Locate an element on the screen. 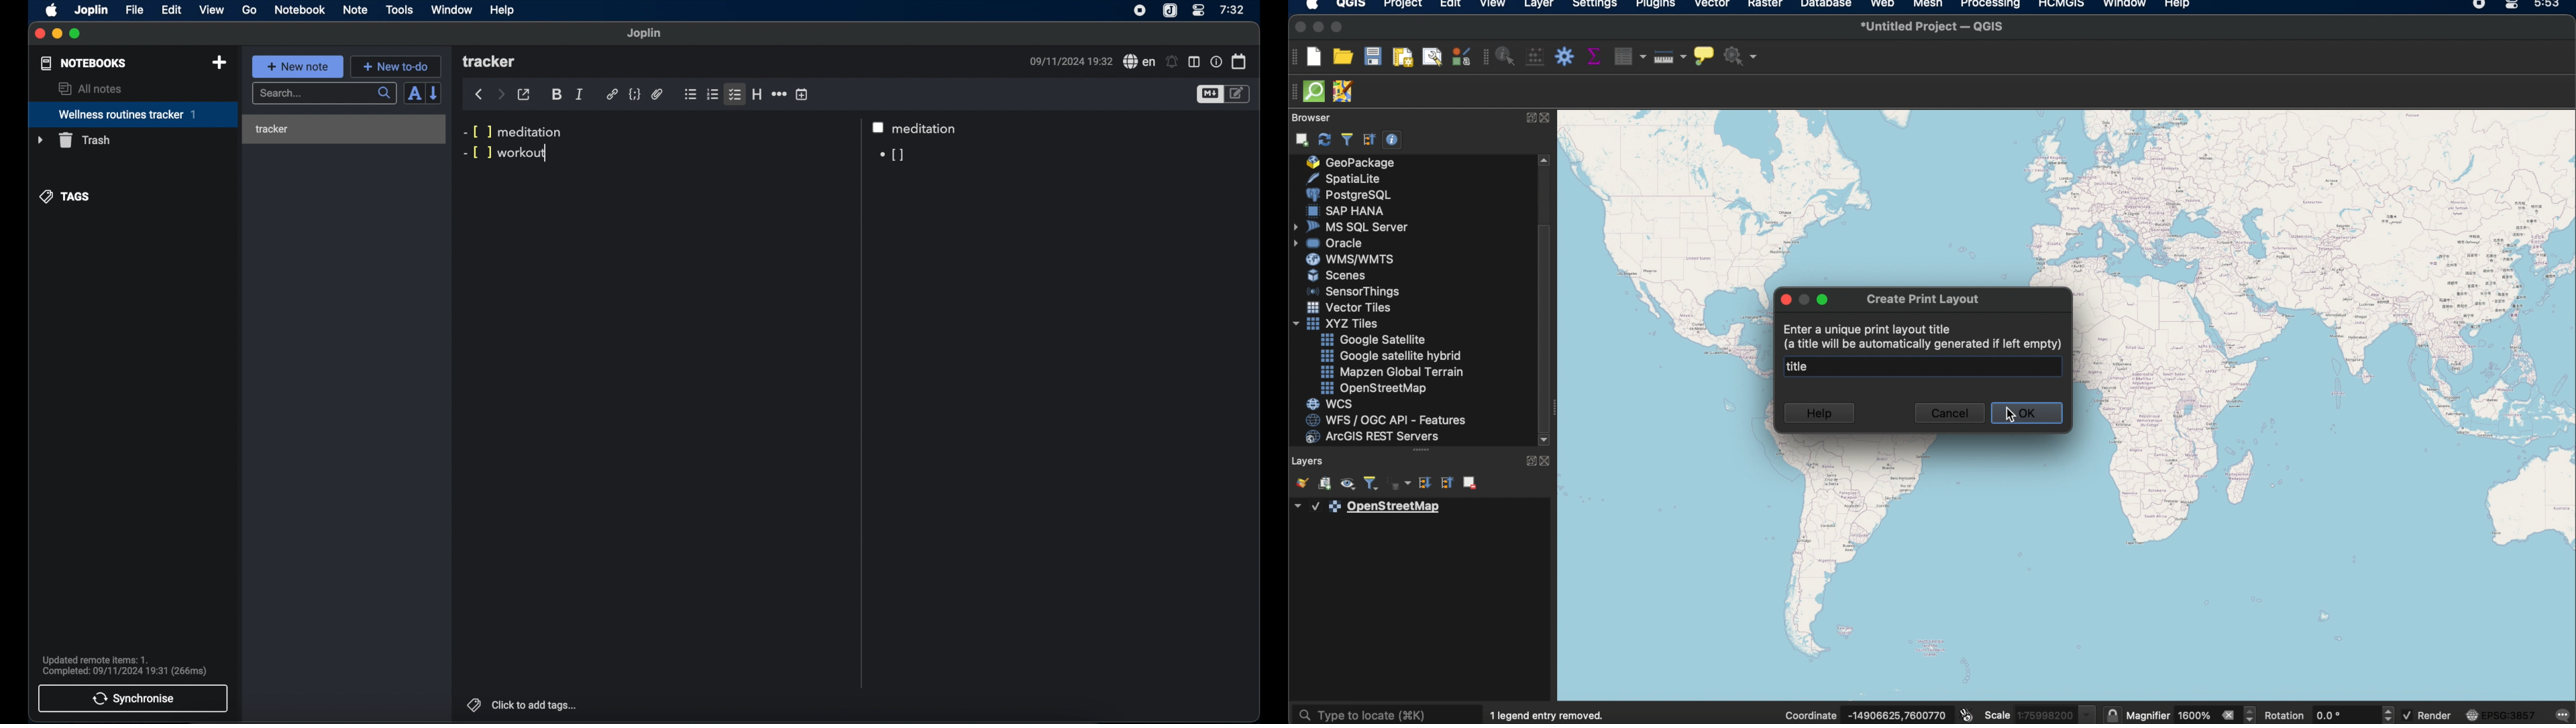  all notes is located at coordinates (89, 88).